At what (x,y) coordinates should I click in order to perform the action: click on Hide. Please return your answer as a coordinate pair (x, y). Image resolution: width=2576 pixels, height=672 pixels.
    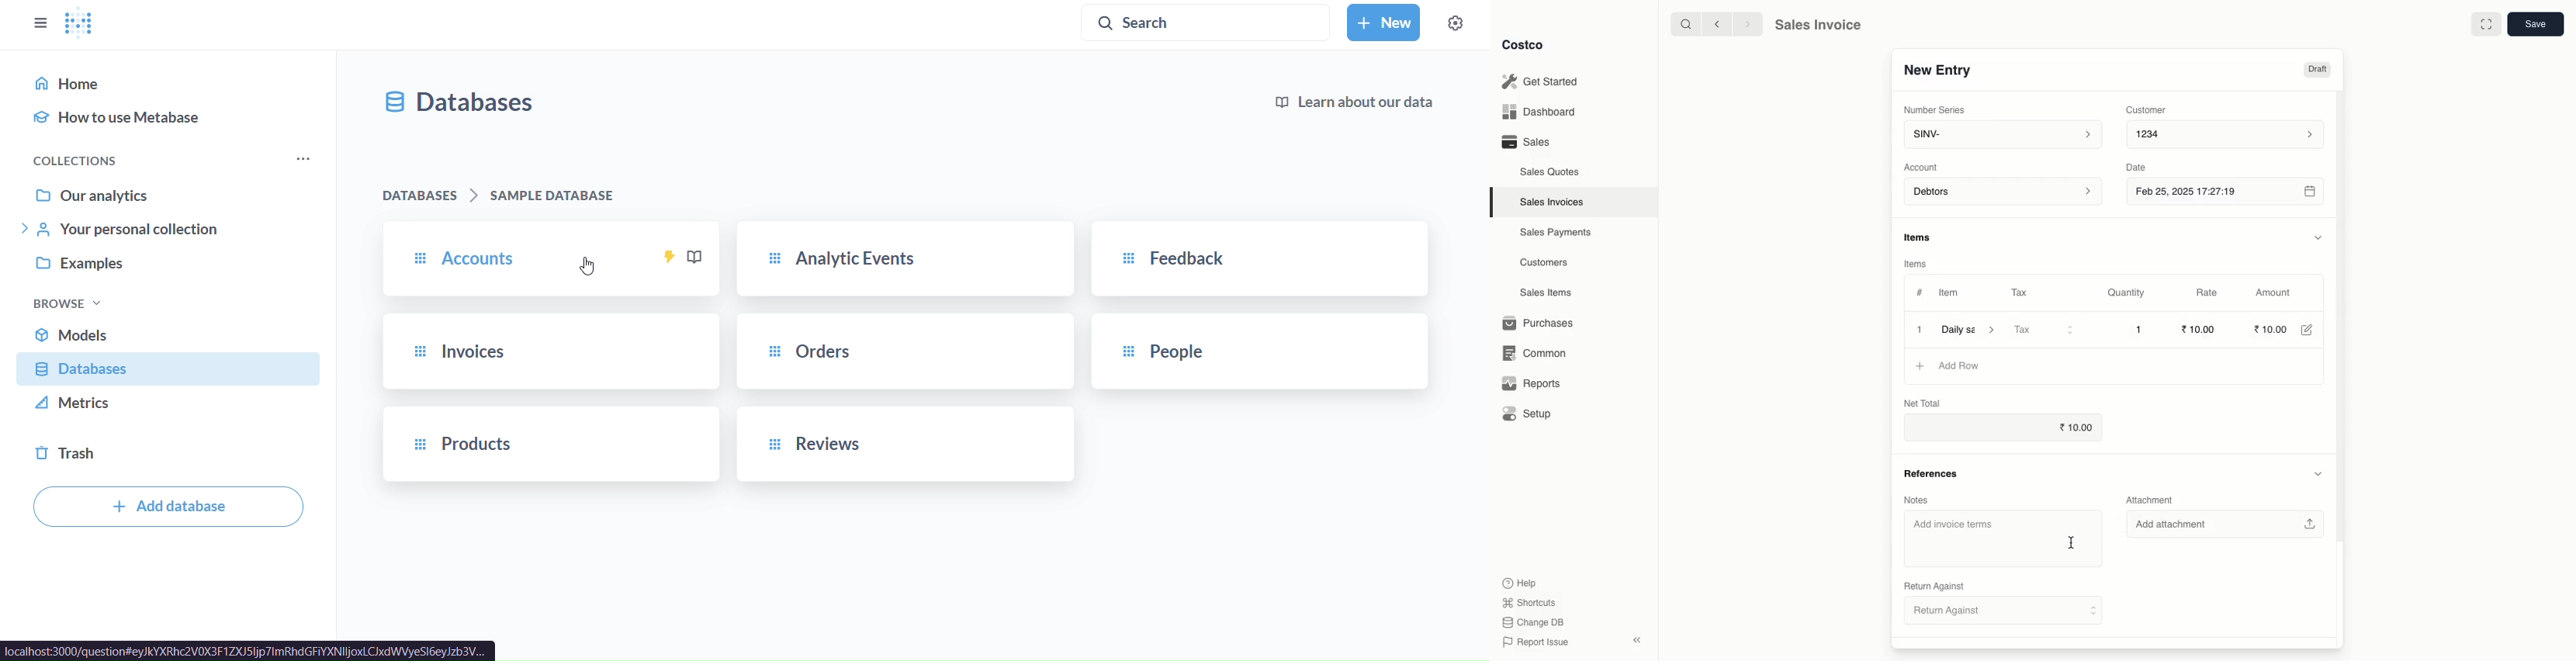
    Looking at the image, I should click on (2320, 237).